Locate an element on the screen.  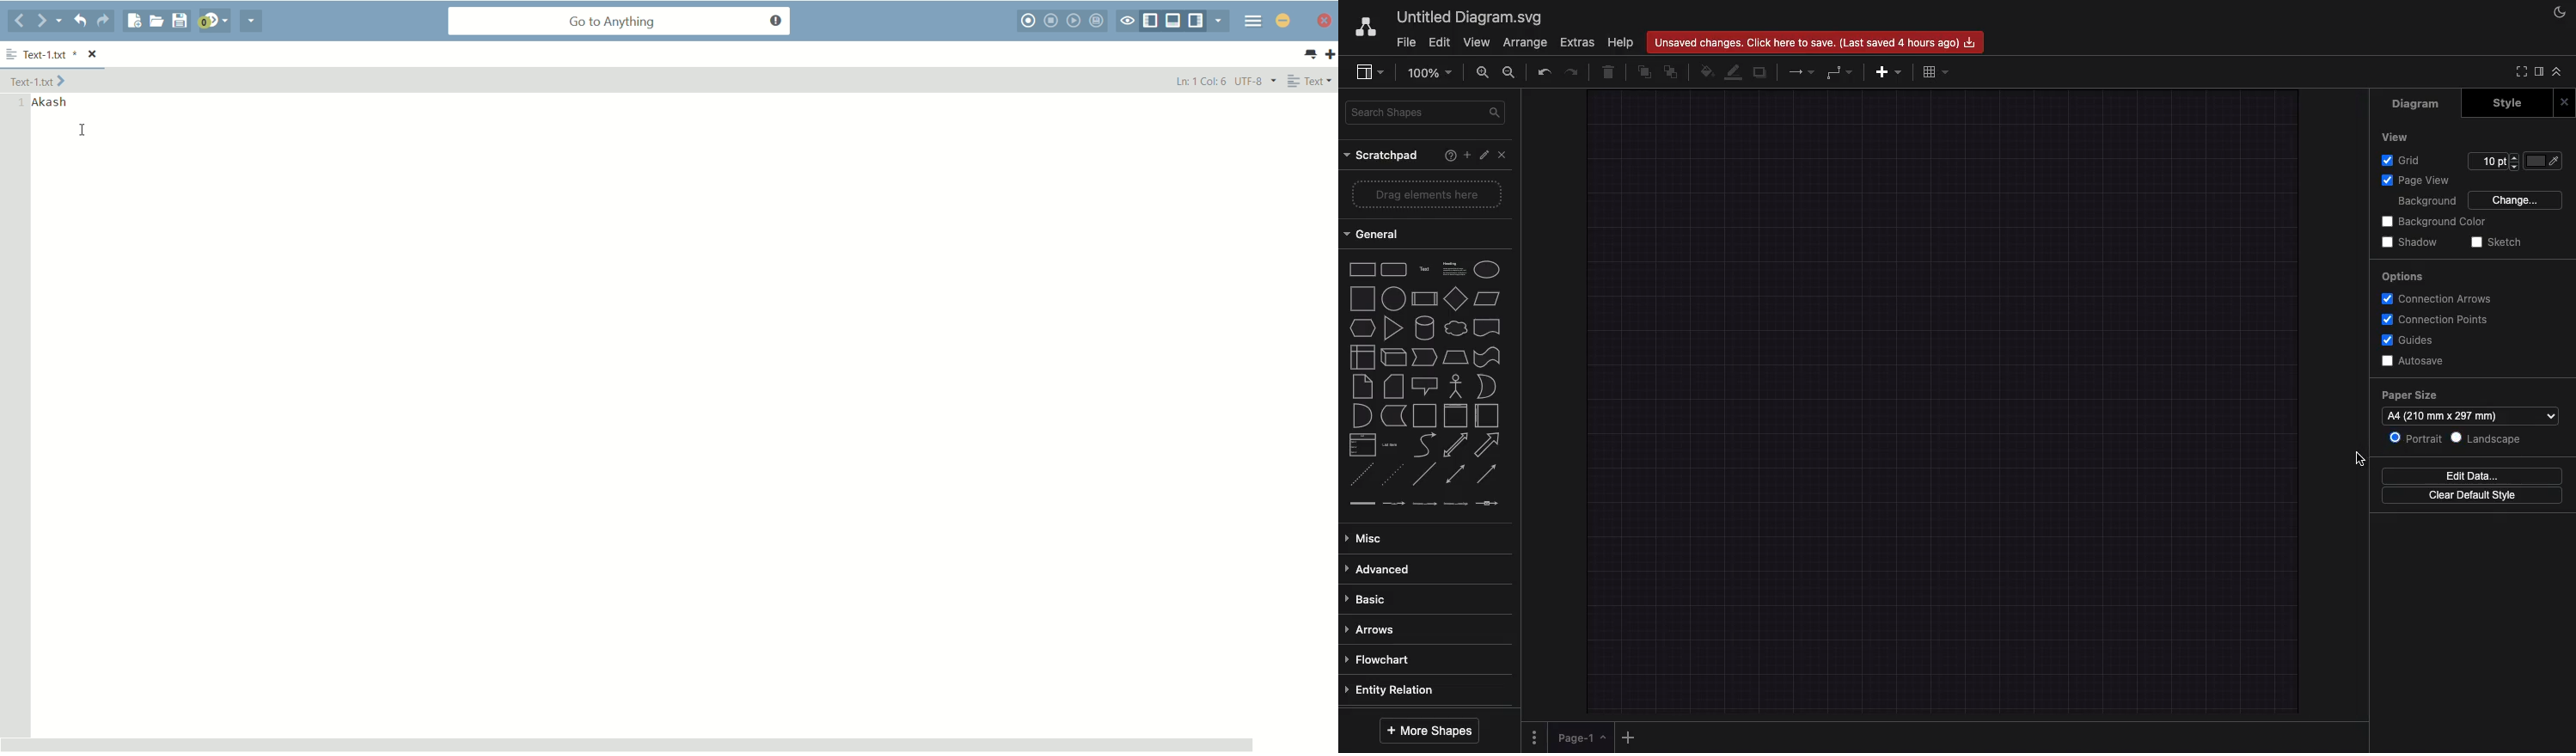
To front is located at coordinates (1643, 75).